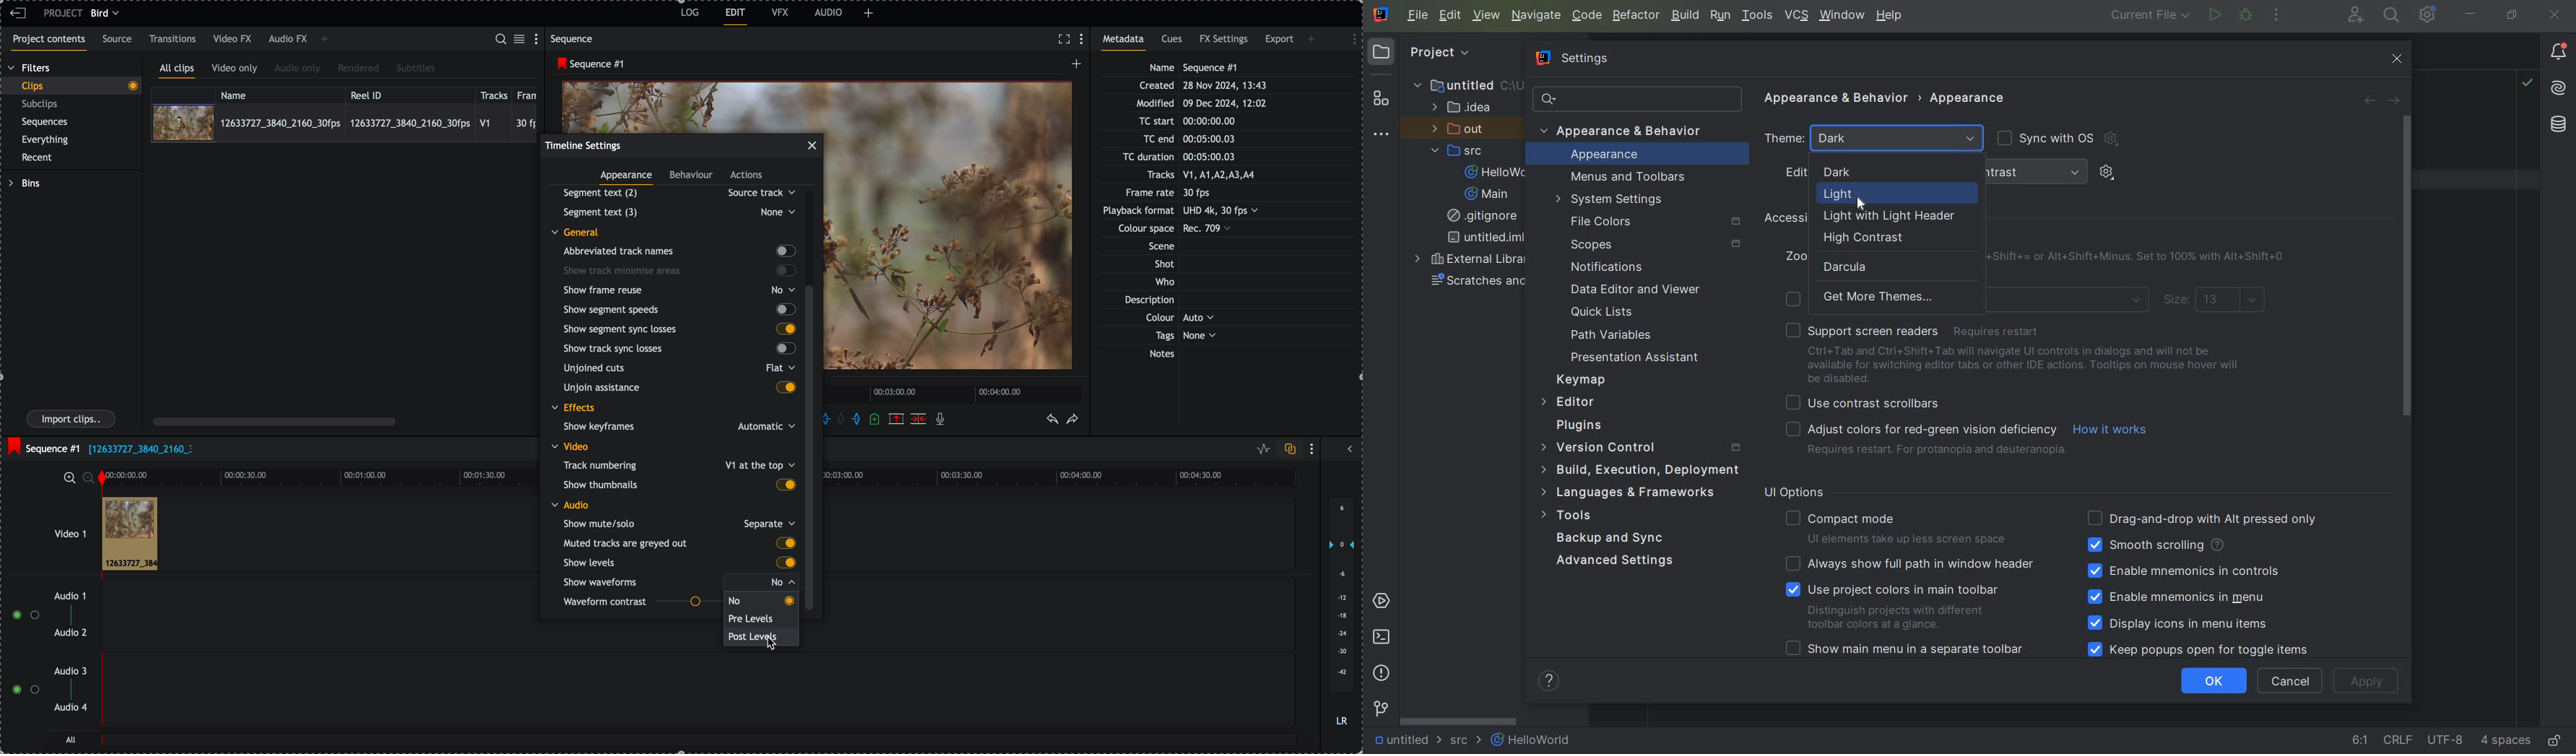 The height and width of the screenshot is (756, 2576). What do you see at coordinates (119, 40) in the screenshot?
I see `source` at bounding box center [119, 40].